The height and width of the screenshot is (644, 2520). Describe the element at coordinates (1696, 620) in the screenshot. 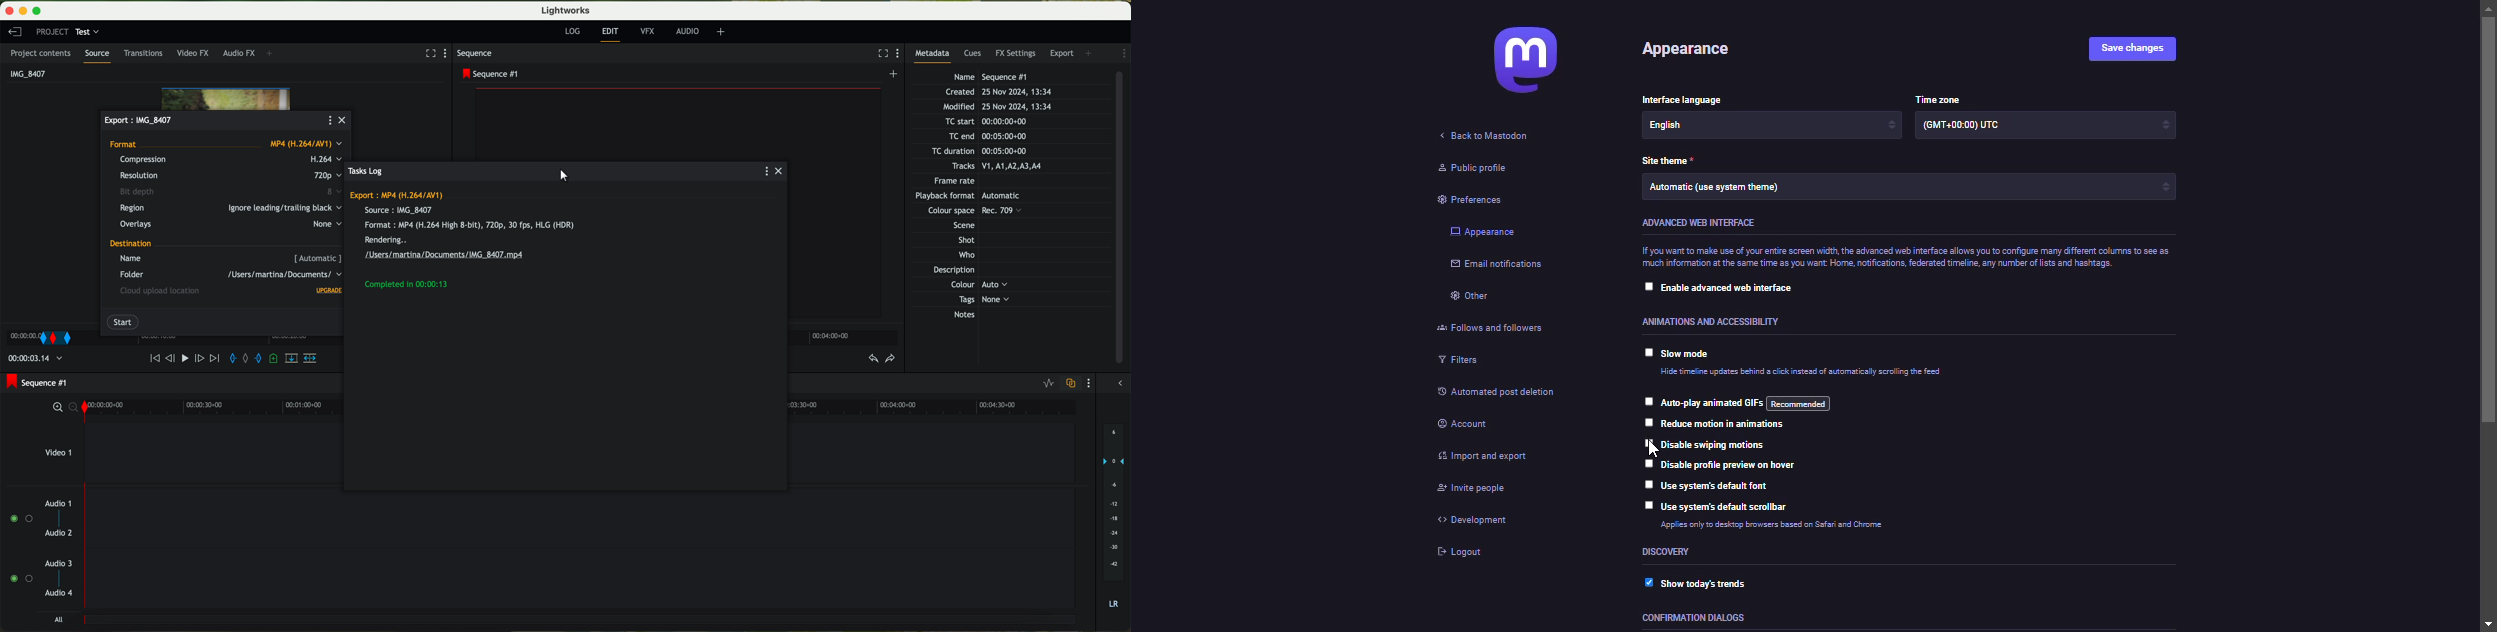

I see `dialoges` at that location.